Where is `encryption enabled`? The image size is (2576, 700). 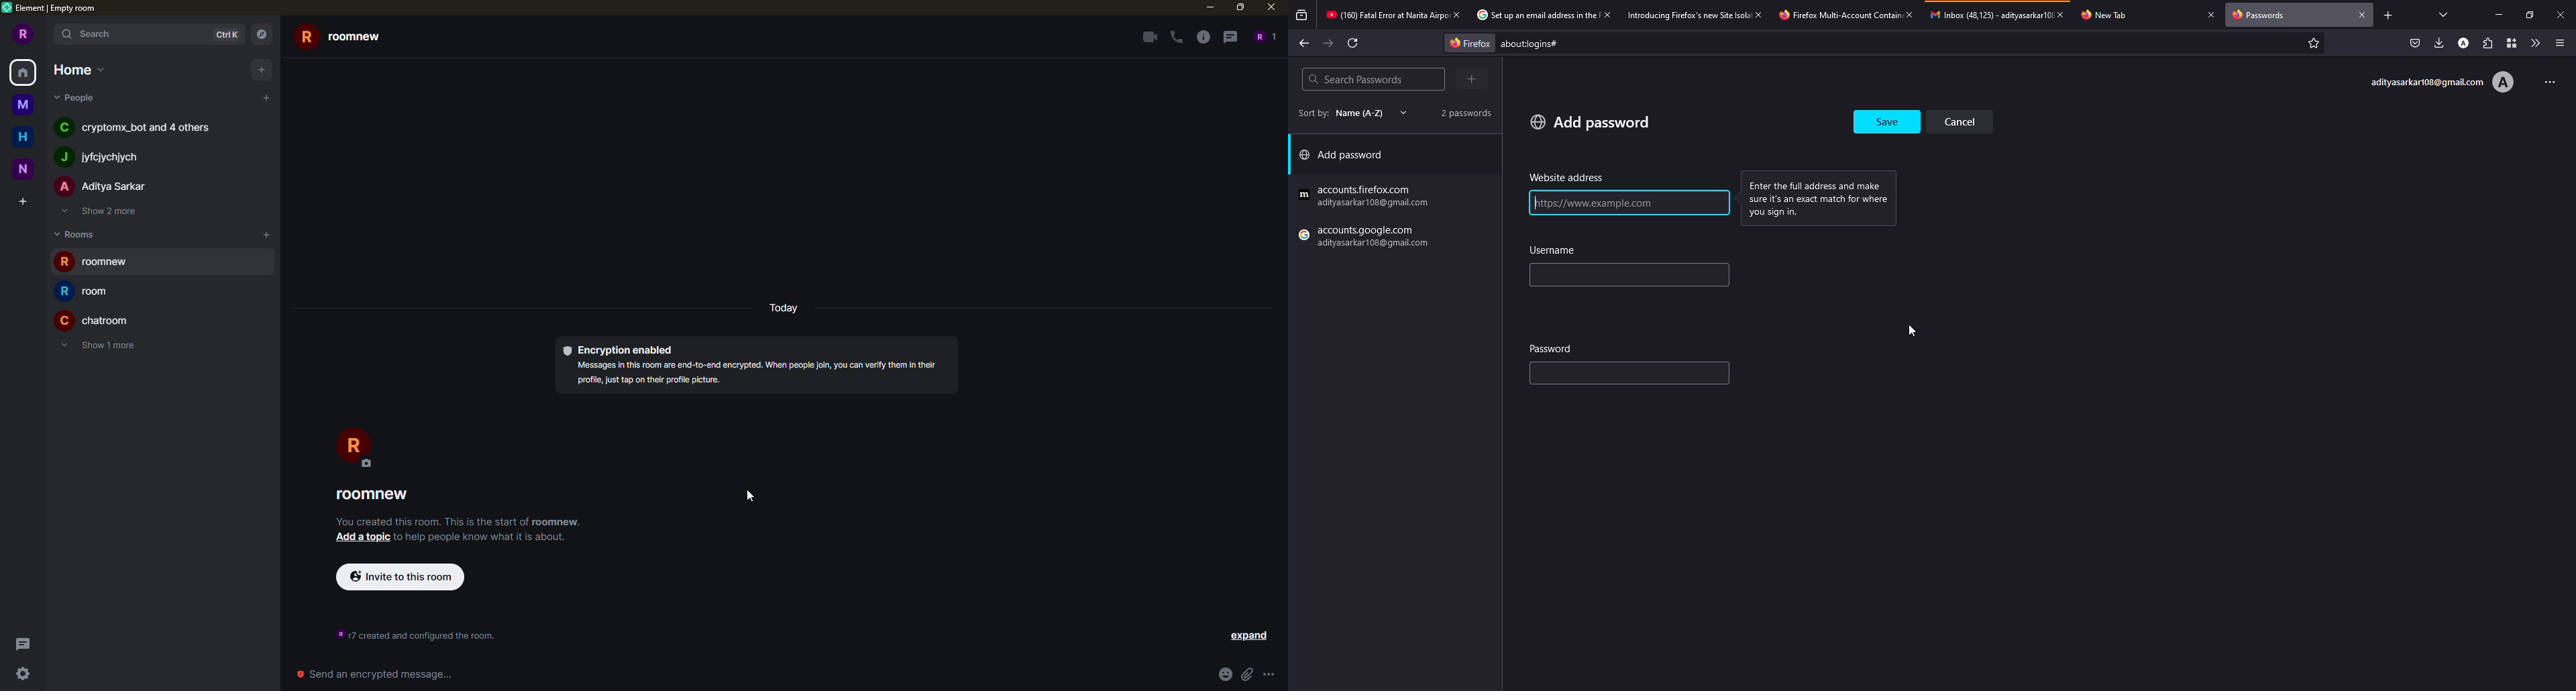 encryption enabled is located at coordinates (618, 348).